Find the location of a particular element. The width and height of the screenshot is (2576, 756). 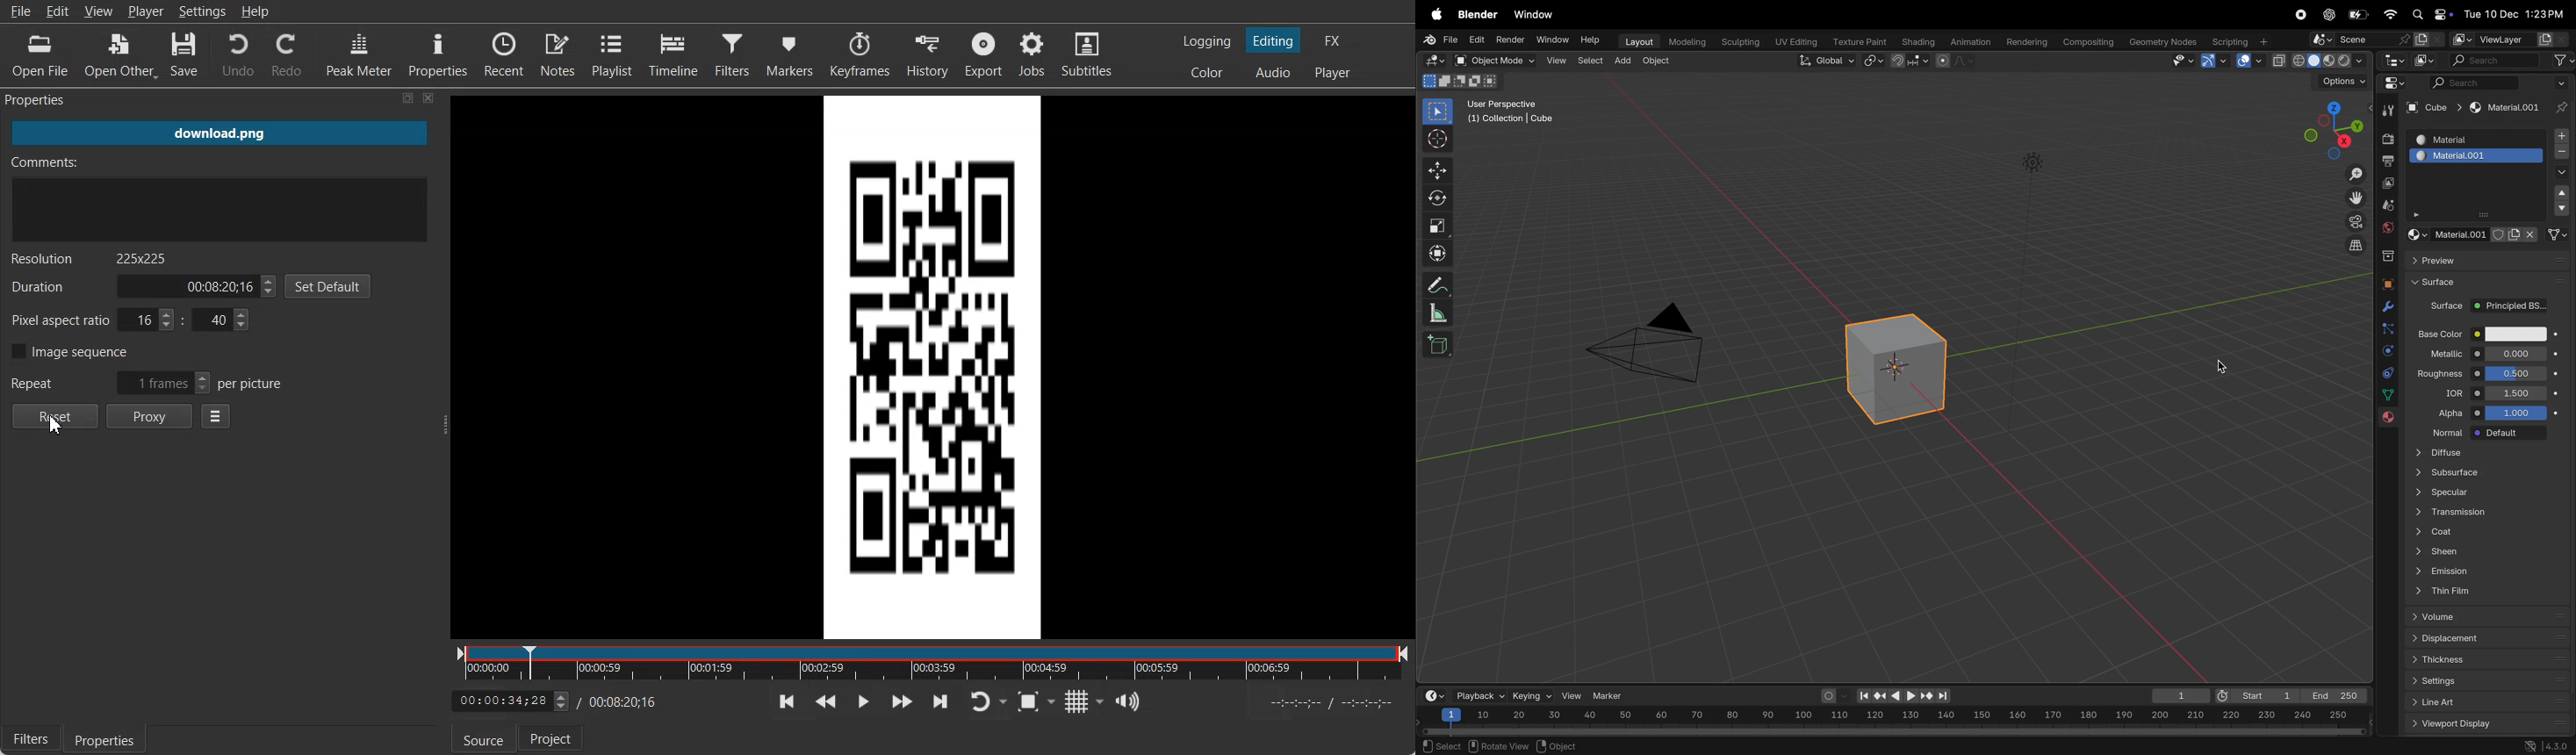

Time Duration adjuster is located at coordinates (141, 287).